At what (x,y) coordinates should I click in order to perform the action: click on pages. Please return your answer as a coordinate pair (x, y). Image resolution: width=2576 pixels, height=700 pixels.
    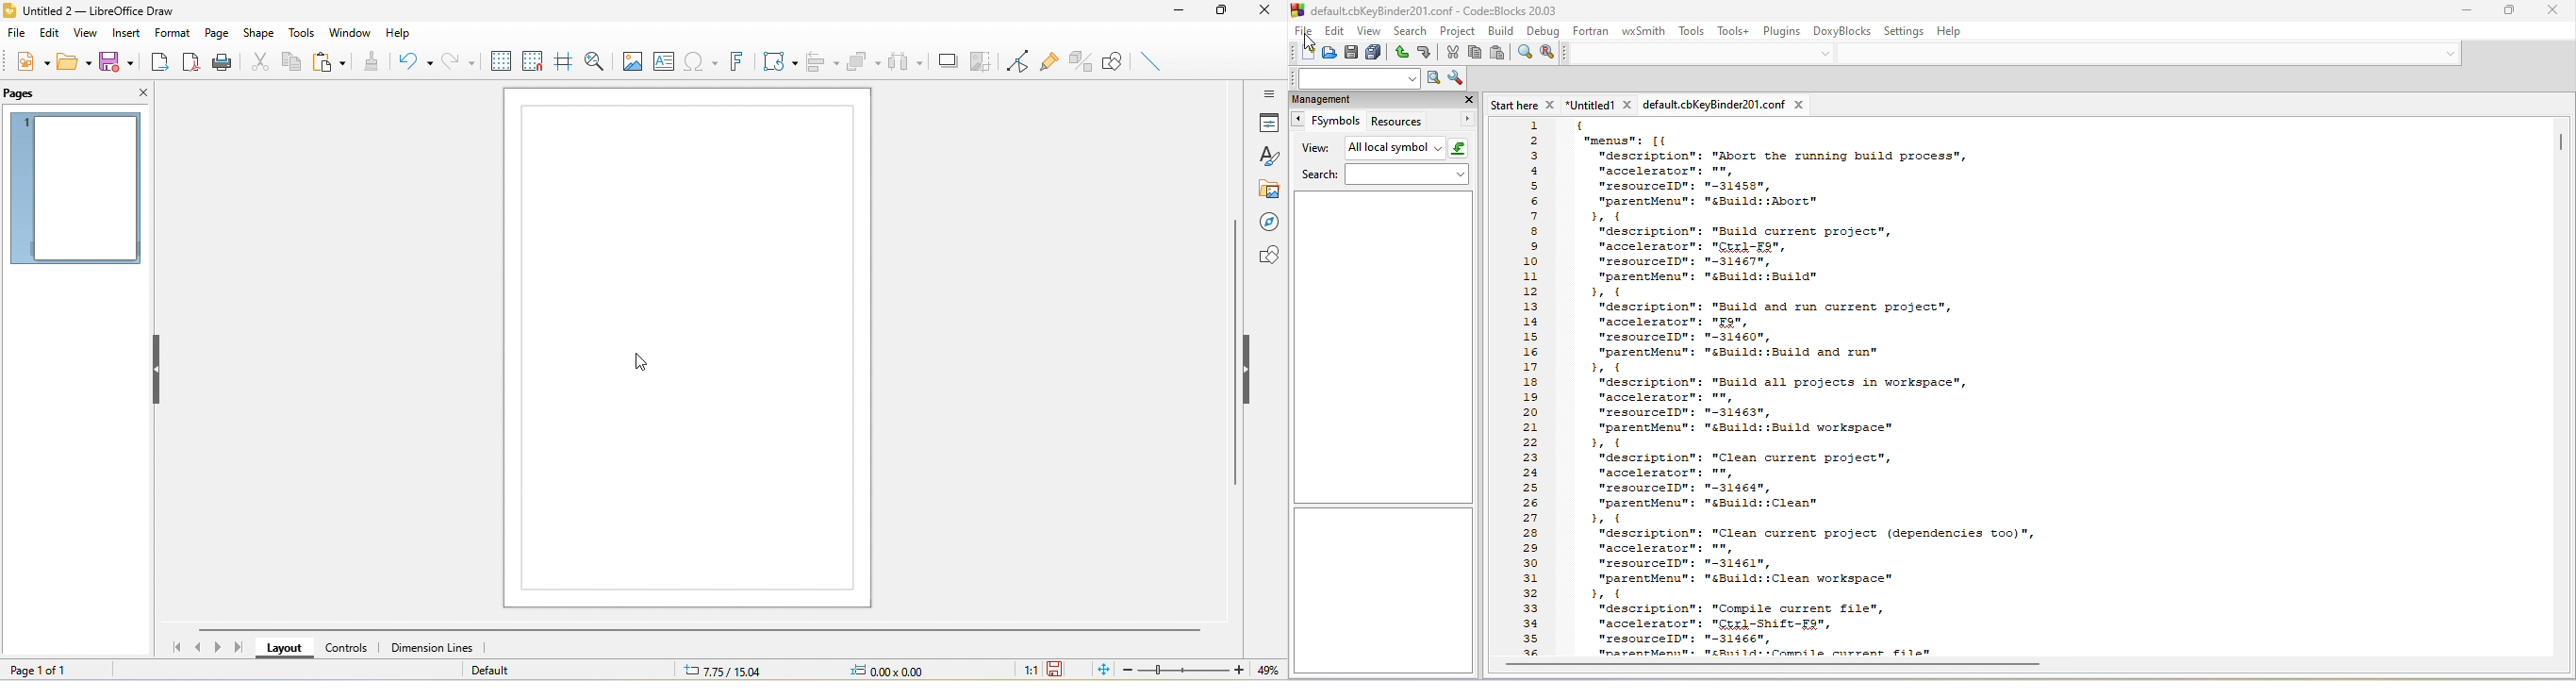
    Looking at the image, I should click on (27, 94).